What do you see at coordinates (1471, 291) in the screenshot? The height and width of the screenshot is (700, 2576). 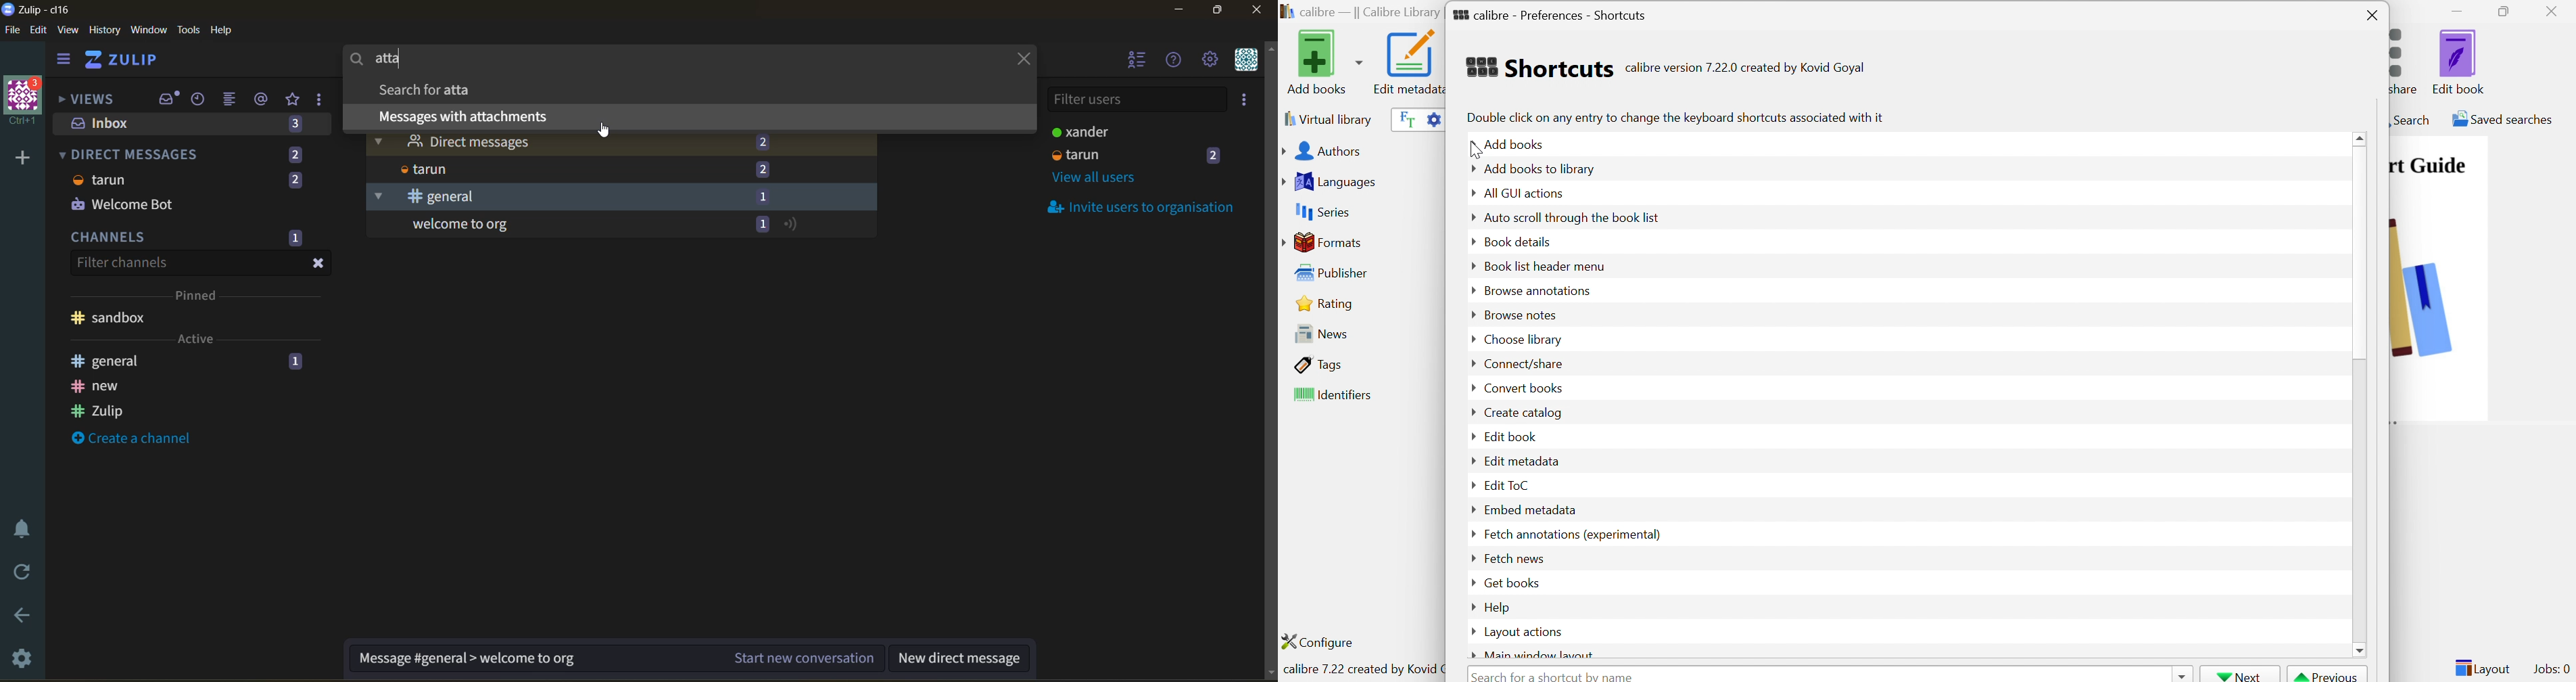 I see `Drop Down` at bounding box center [1471, 291].